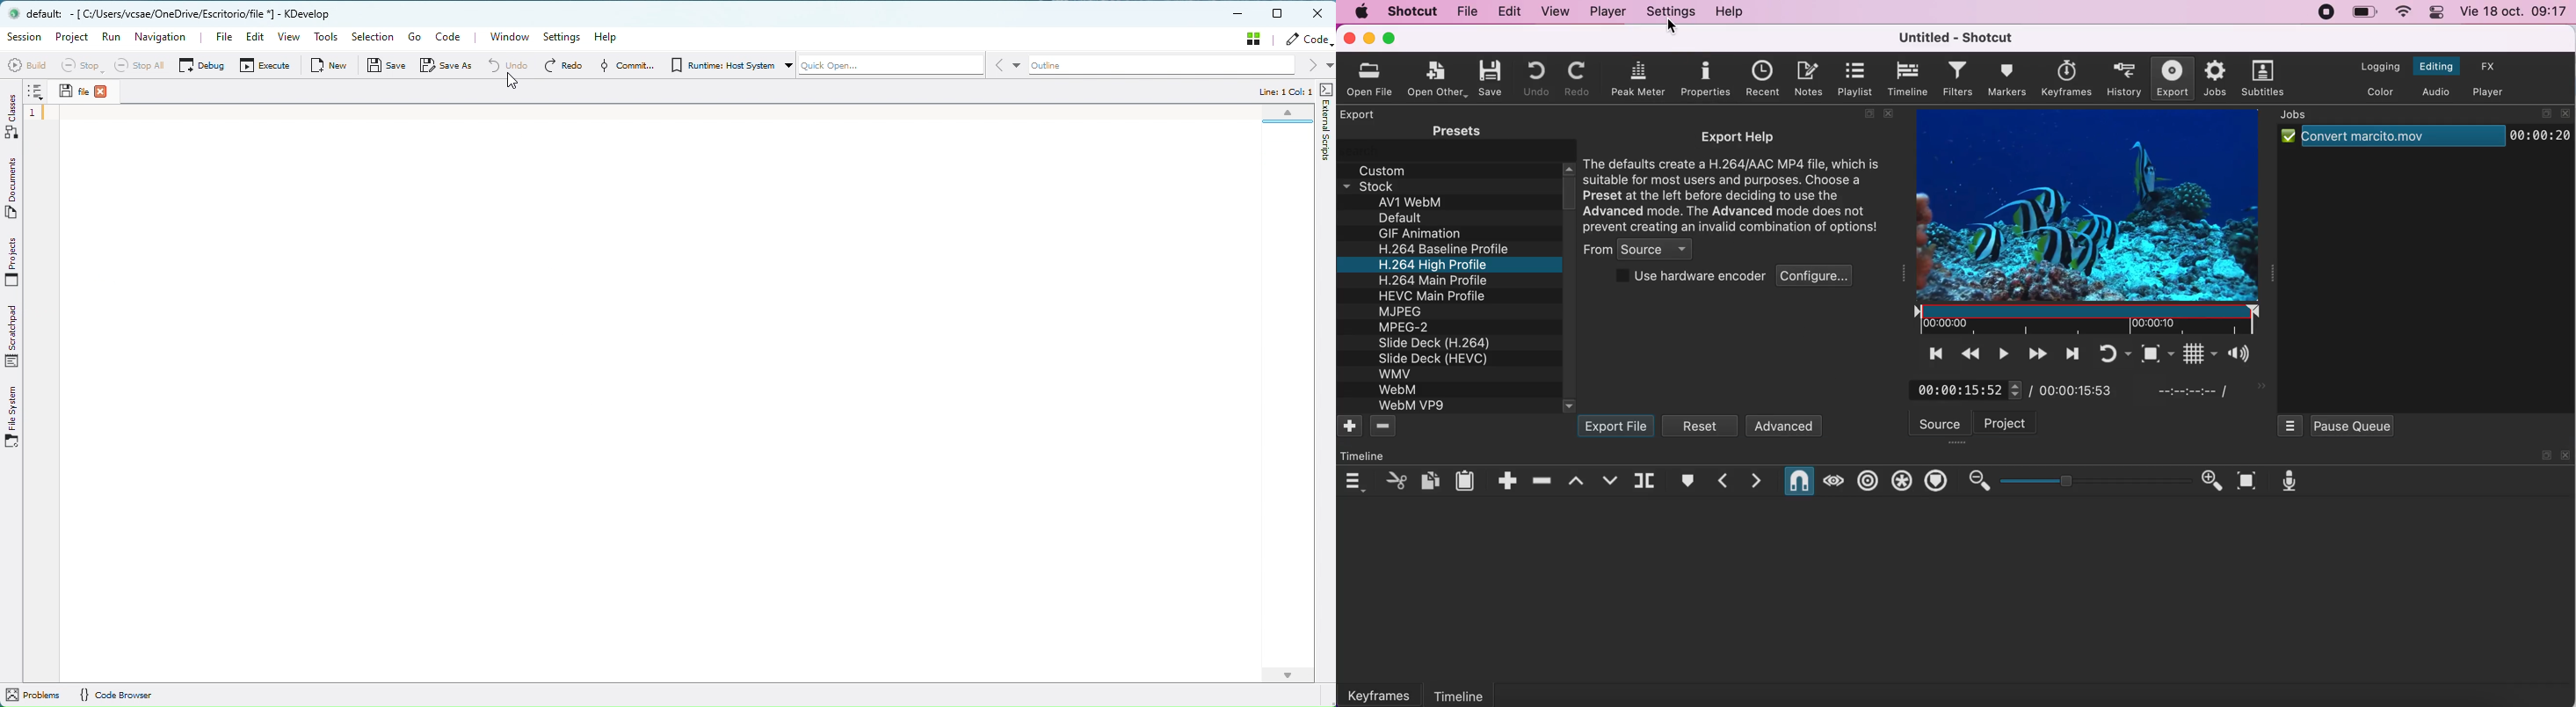  What do you see at coordinates (1531, 78) in the screenshot?
I see `undo` at bounding box center [1531, 78].